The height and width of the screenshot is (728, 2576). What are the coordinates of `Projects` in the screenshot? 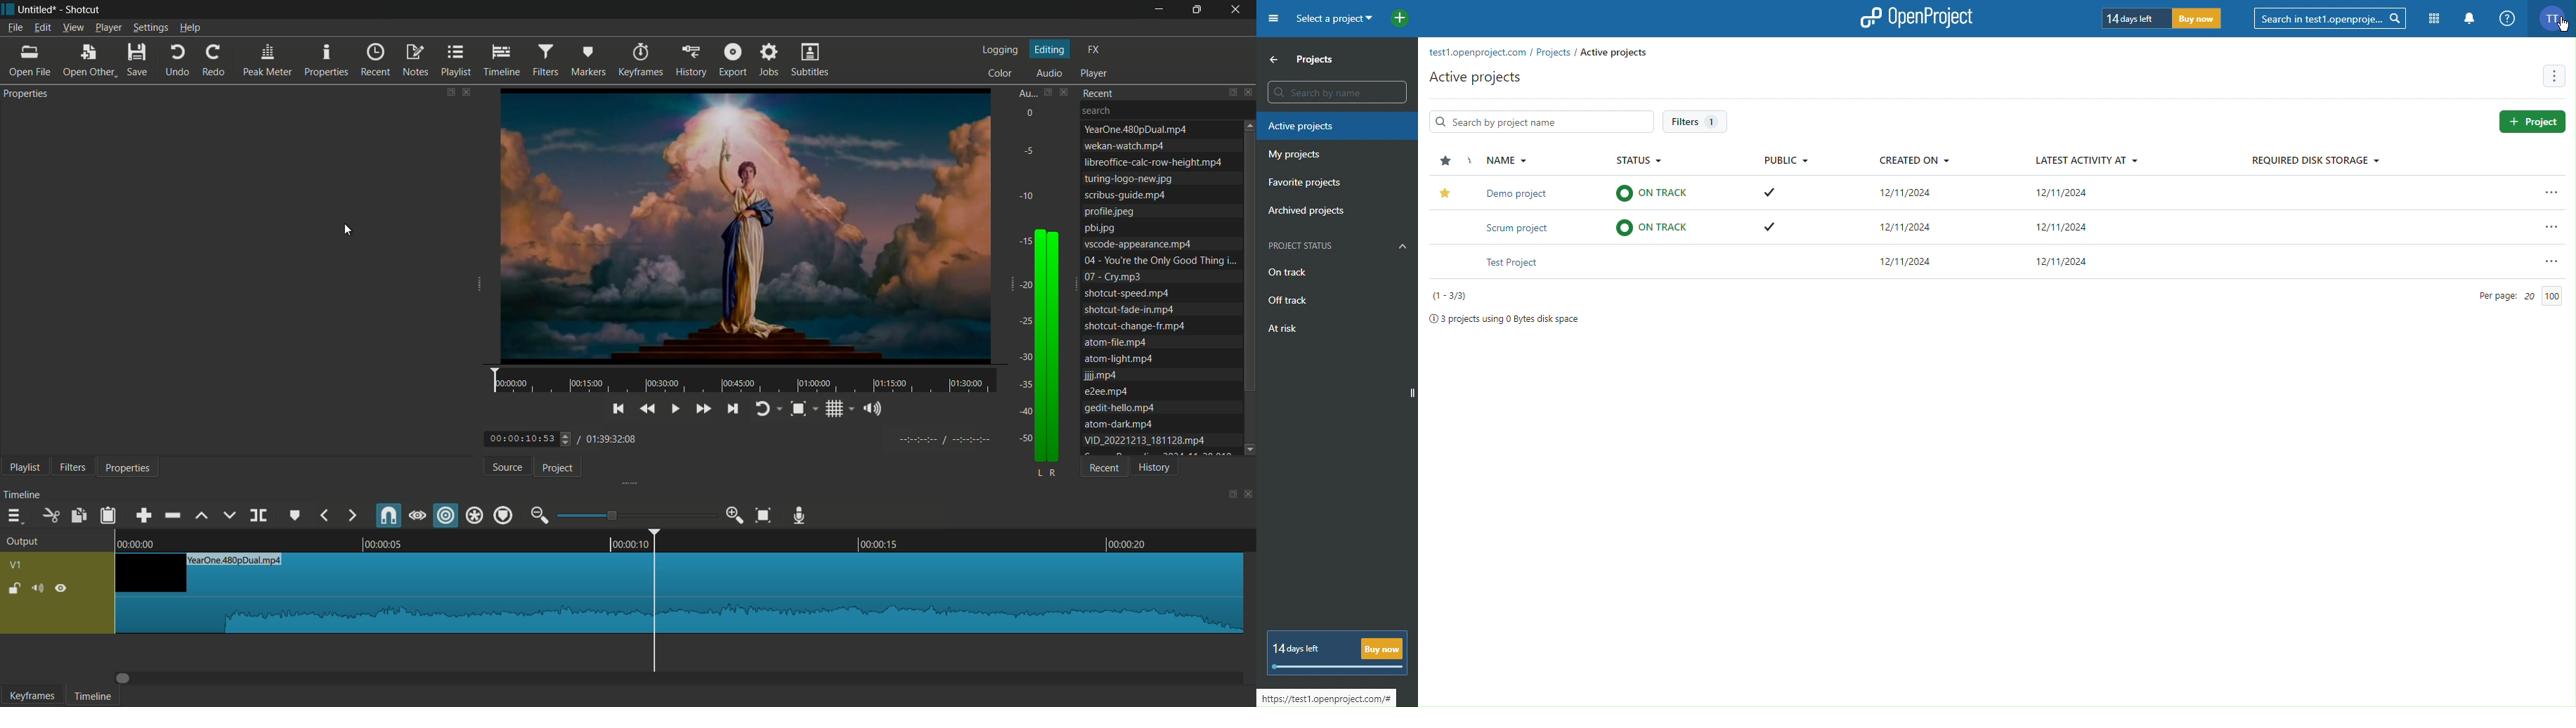 It's located at (1310, 60).